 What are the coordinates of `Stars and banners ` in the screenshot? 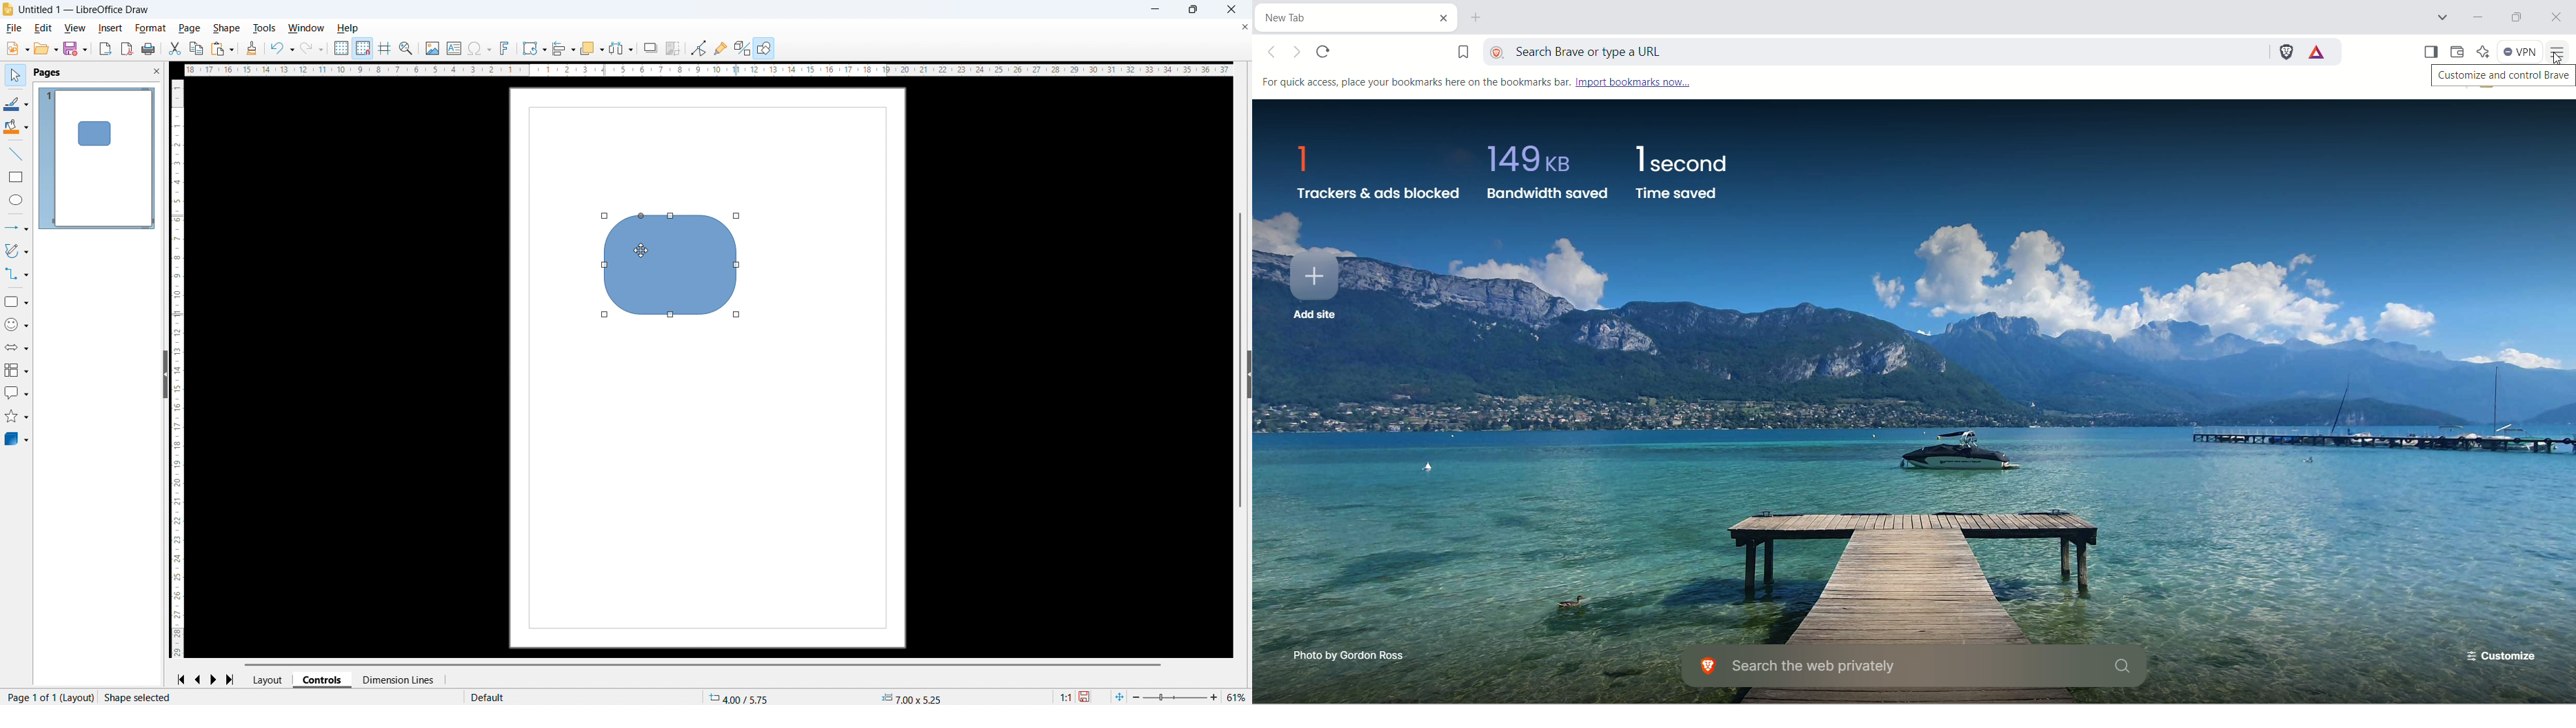 It's located at (17, 416).